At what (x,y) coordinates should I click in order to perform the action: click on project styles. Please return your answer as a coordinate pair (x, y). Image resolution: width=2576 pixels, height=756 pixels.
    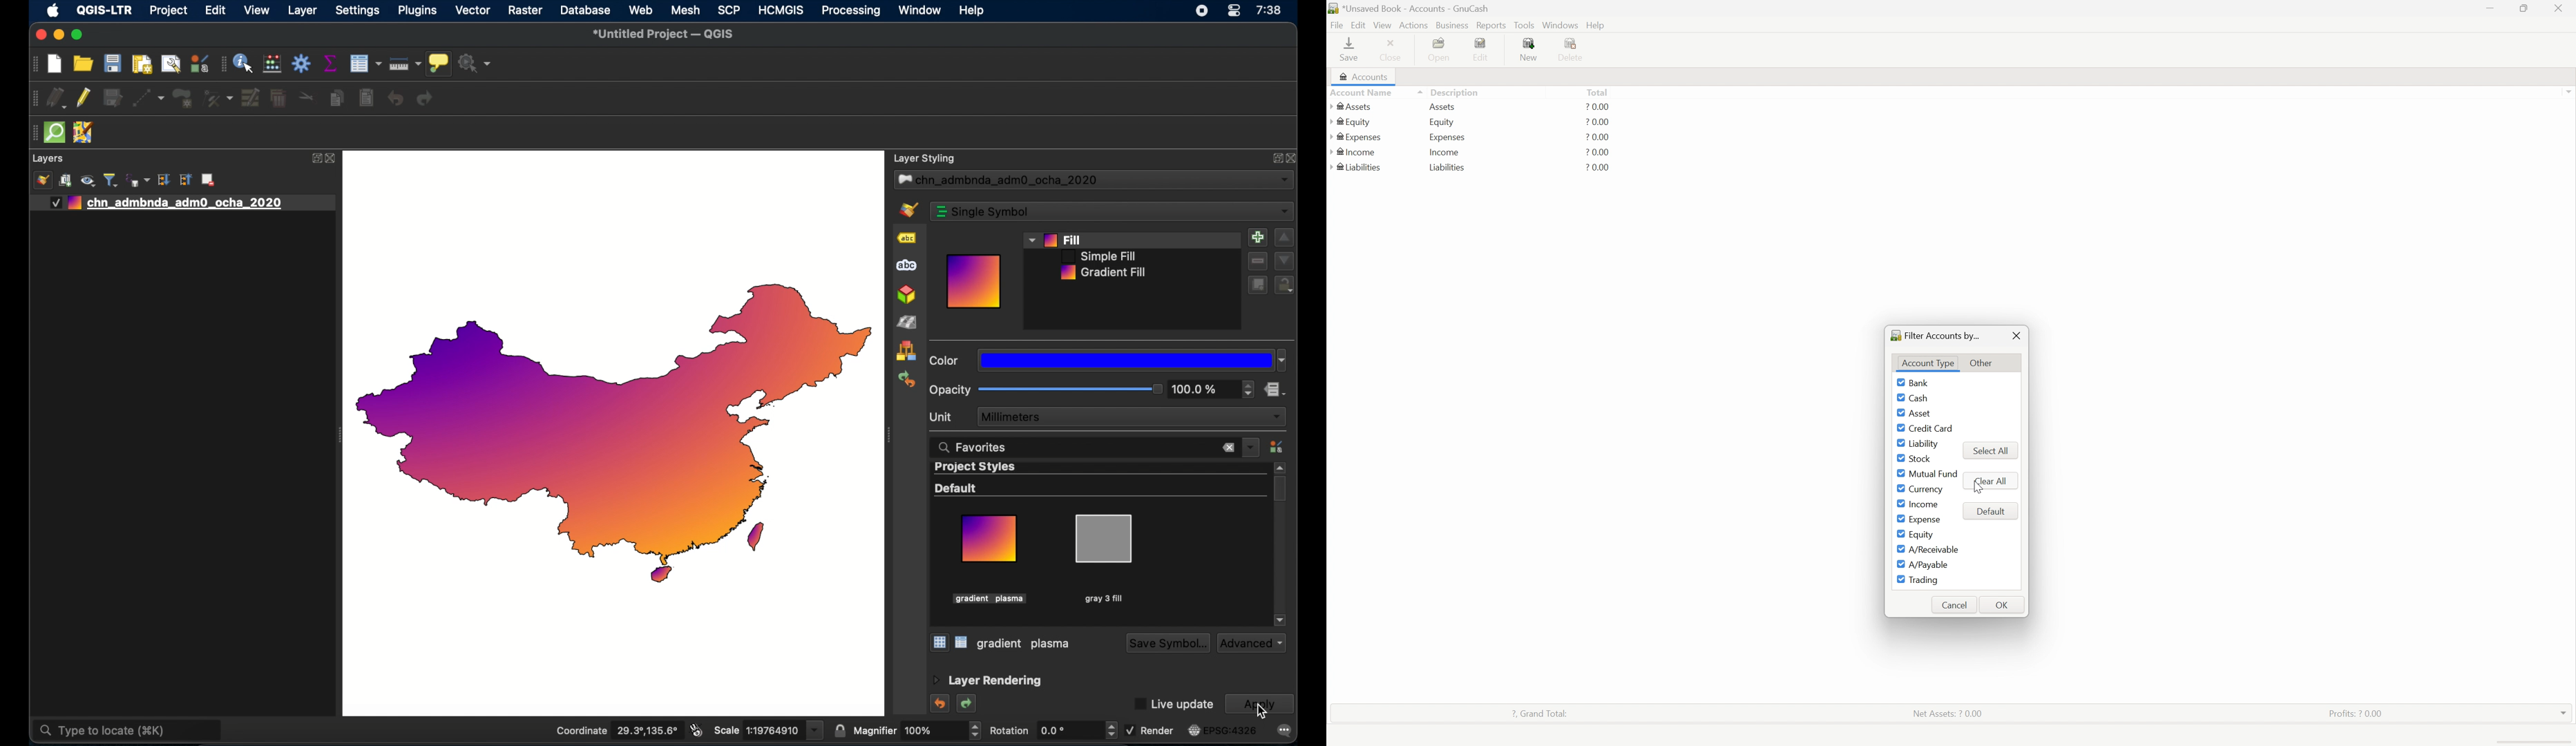
    Looking at the image, I should click on (976, 468).